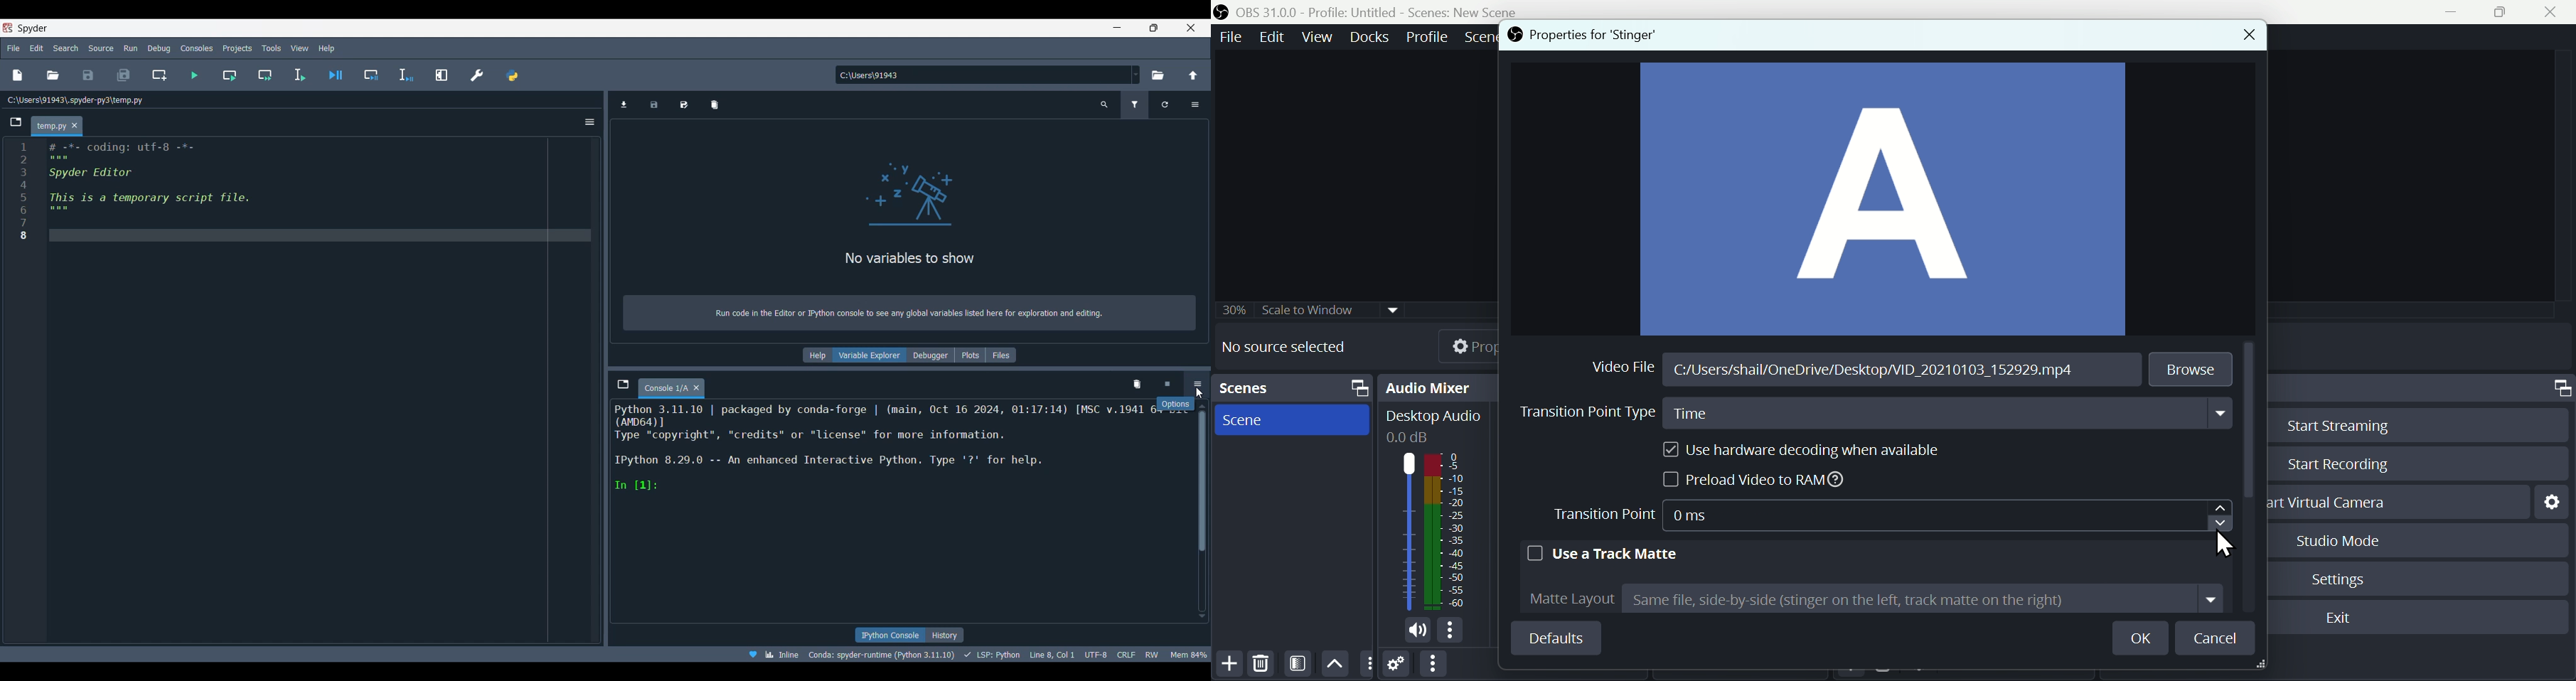 Image resolution: width=2576 pixels, height=700 pixels. Describe the element at coordinates (1715, 515) in the screenshot. I see `0MS` at that location.